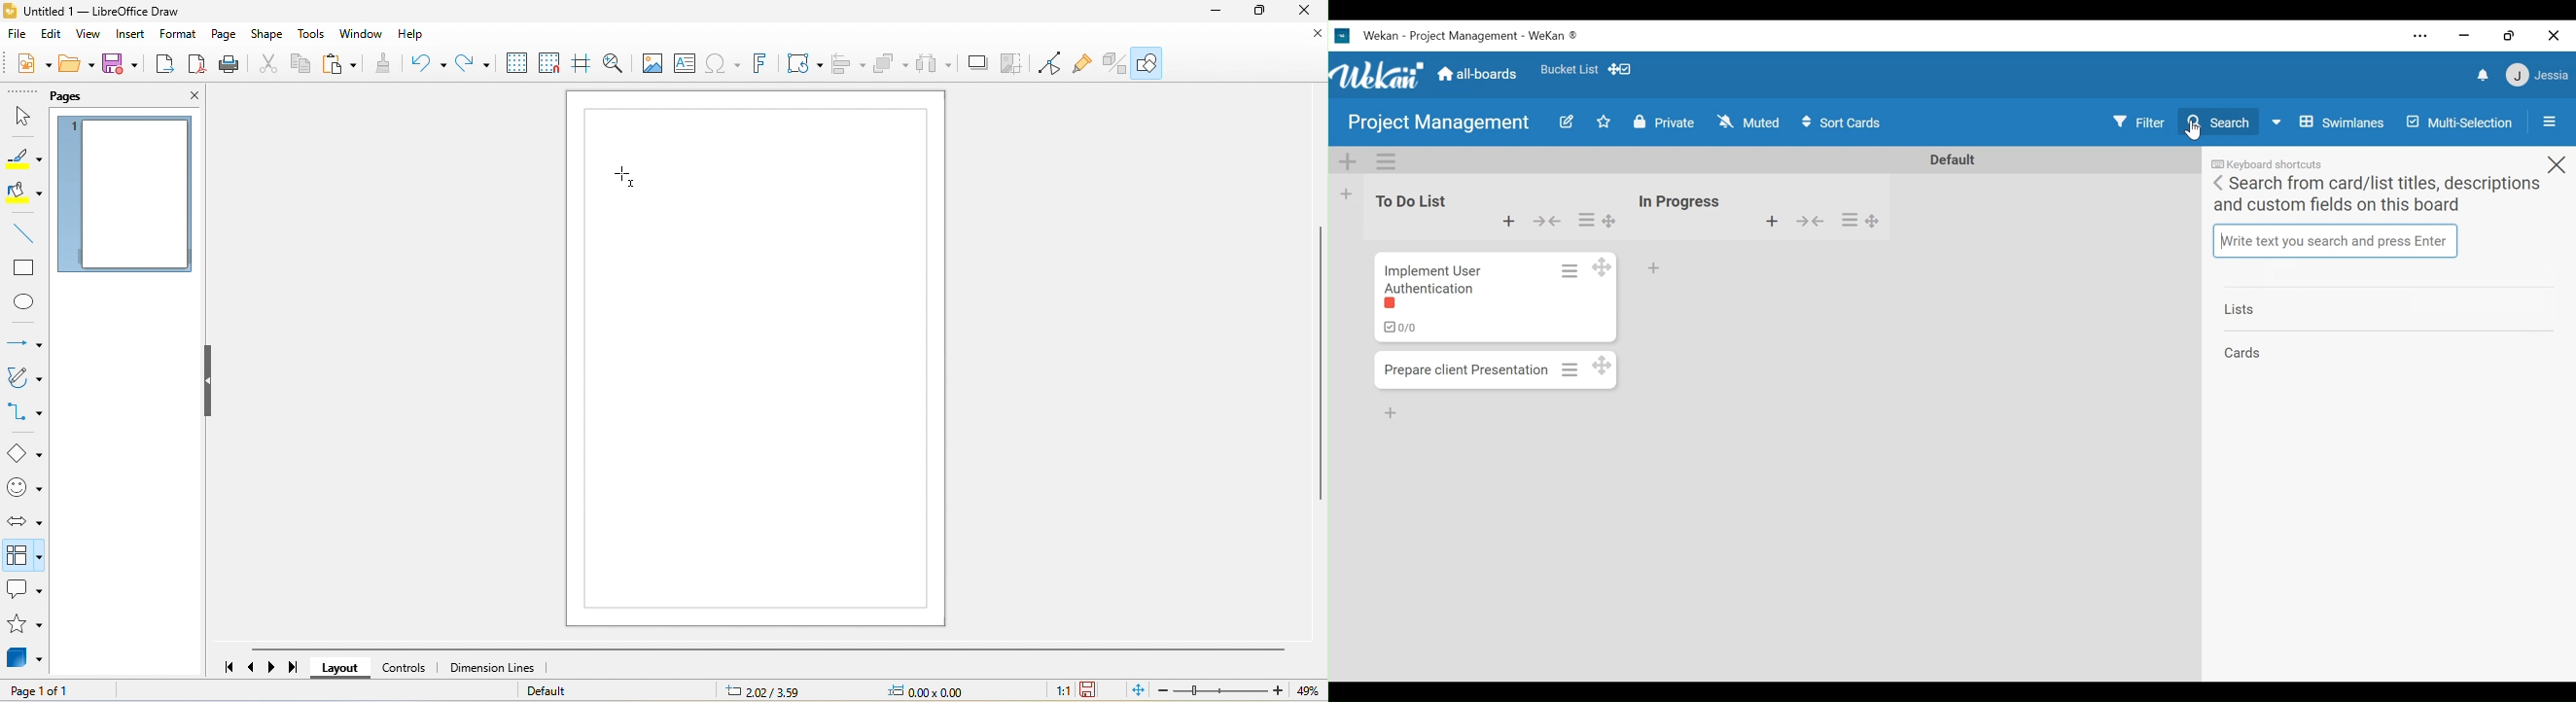 This screenshot has width=2576, height=728. What do you see at coordinates (1211, 14) in the screenshot?
I see `minimize` at bounding box center [1211, 14].